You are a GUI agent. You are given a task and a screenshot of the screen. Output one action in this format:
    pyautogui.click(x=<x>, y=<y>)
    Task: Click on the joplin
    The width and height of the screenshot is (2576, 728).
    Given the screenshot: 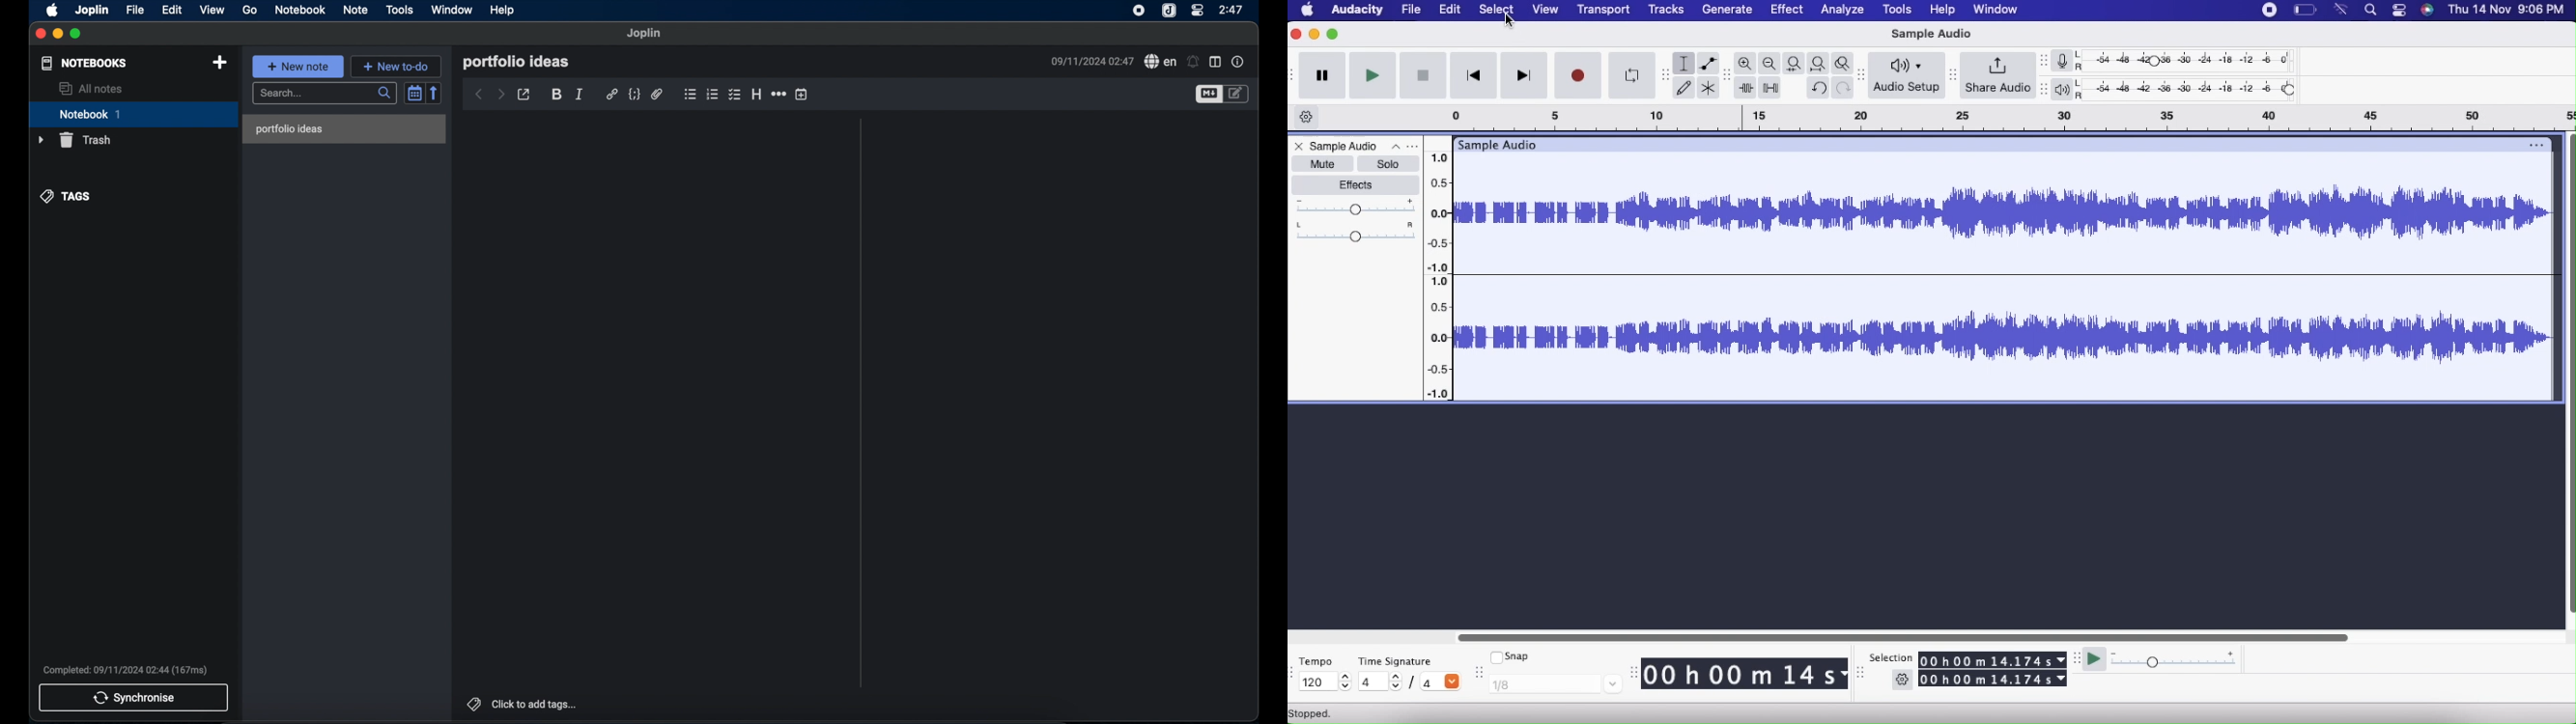 What is the action you would take?
    pyautogui.click(x=93, y=11)
    